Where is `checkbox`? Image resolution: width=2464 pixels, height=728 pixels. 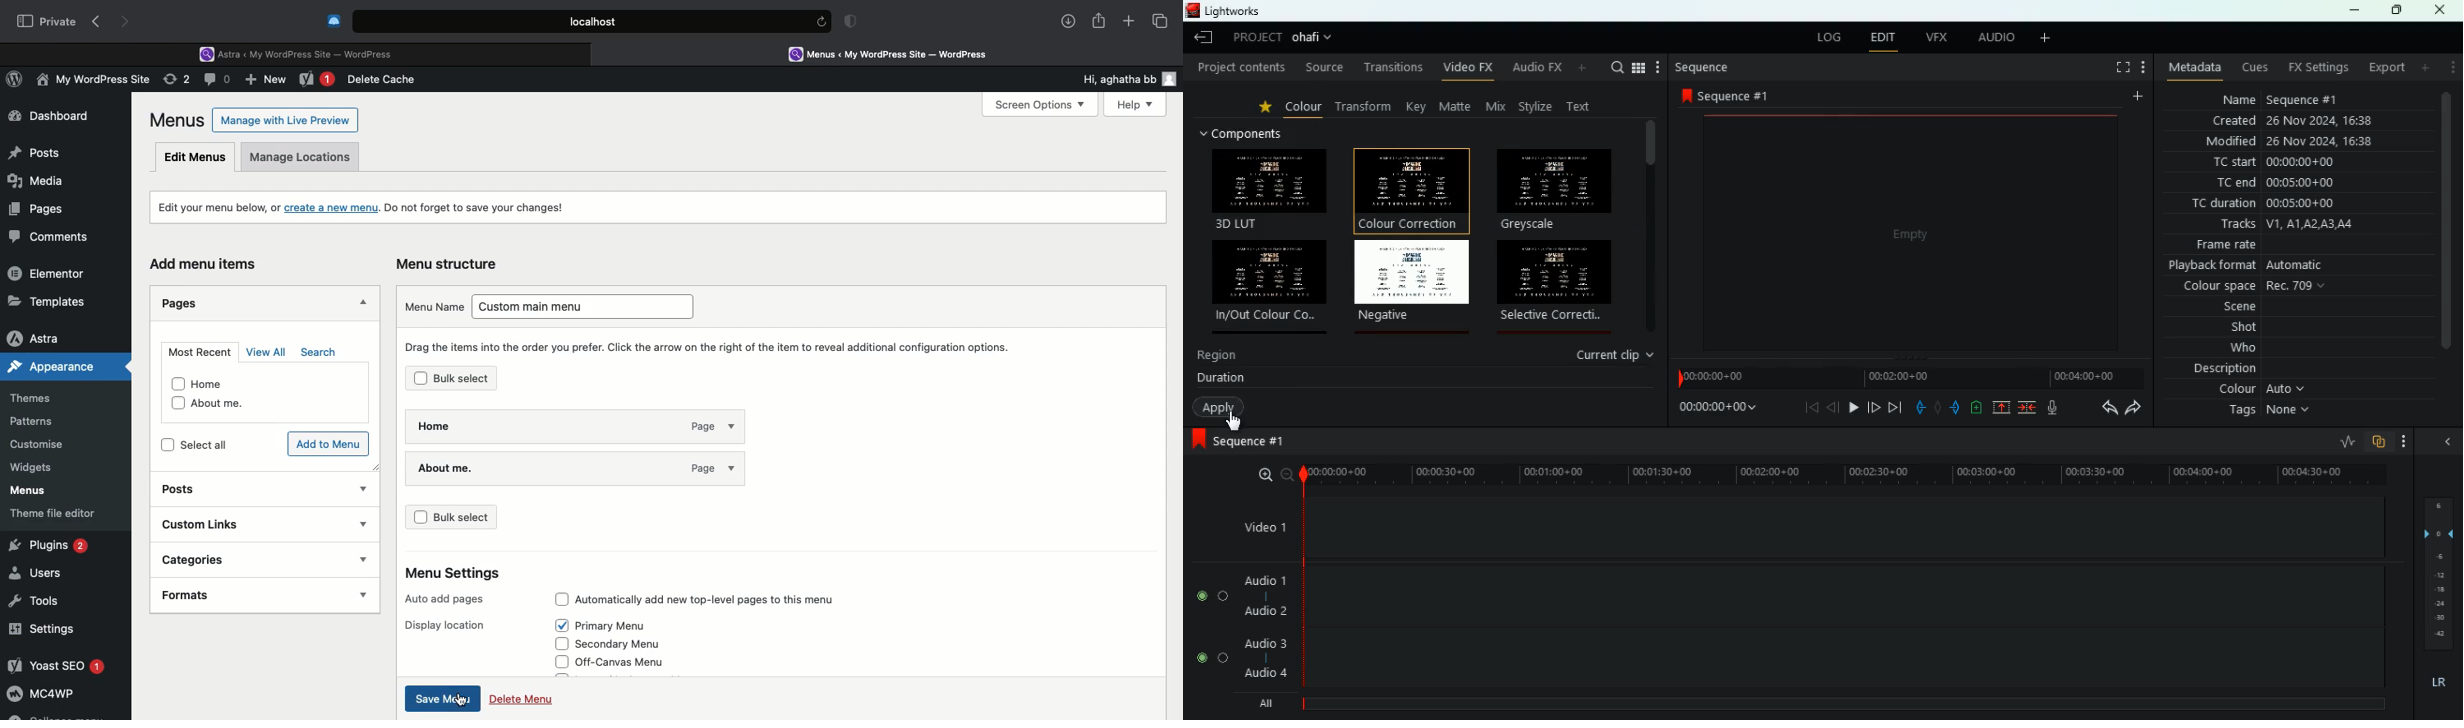
checkbox is located at coordinates (168, 444).